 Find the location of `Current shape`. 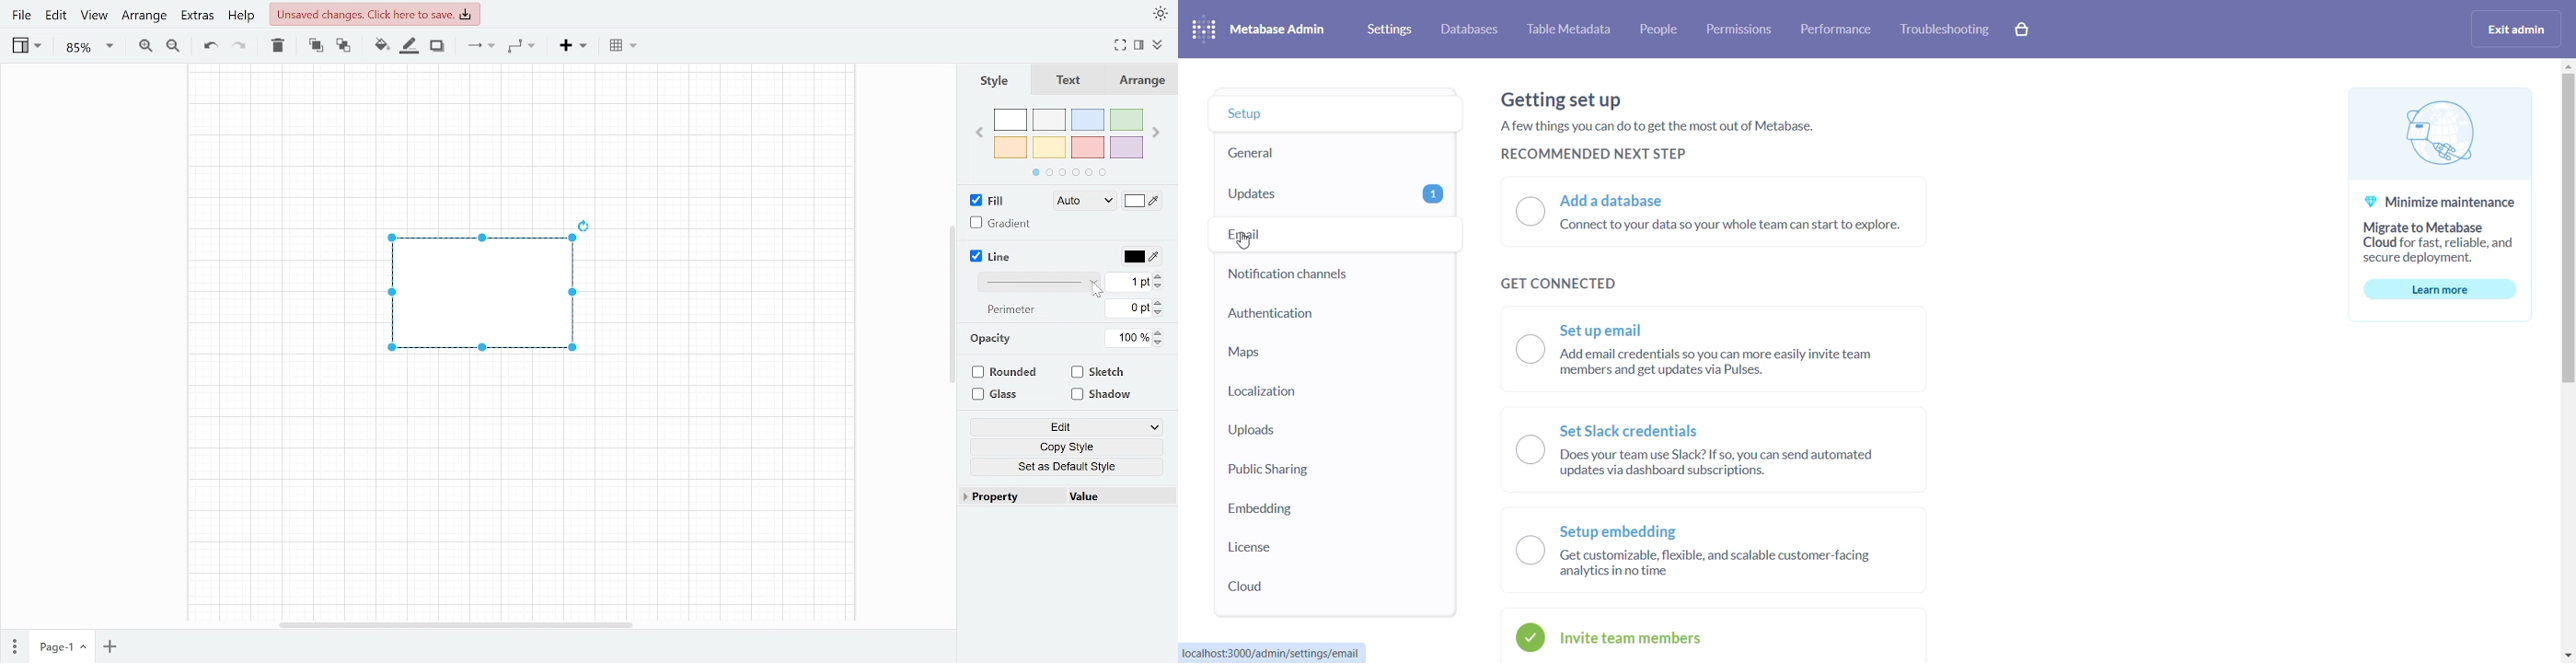

Current shape is located at coordinates (480, 306).